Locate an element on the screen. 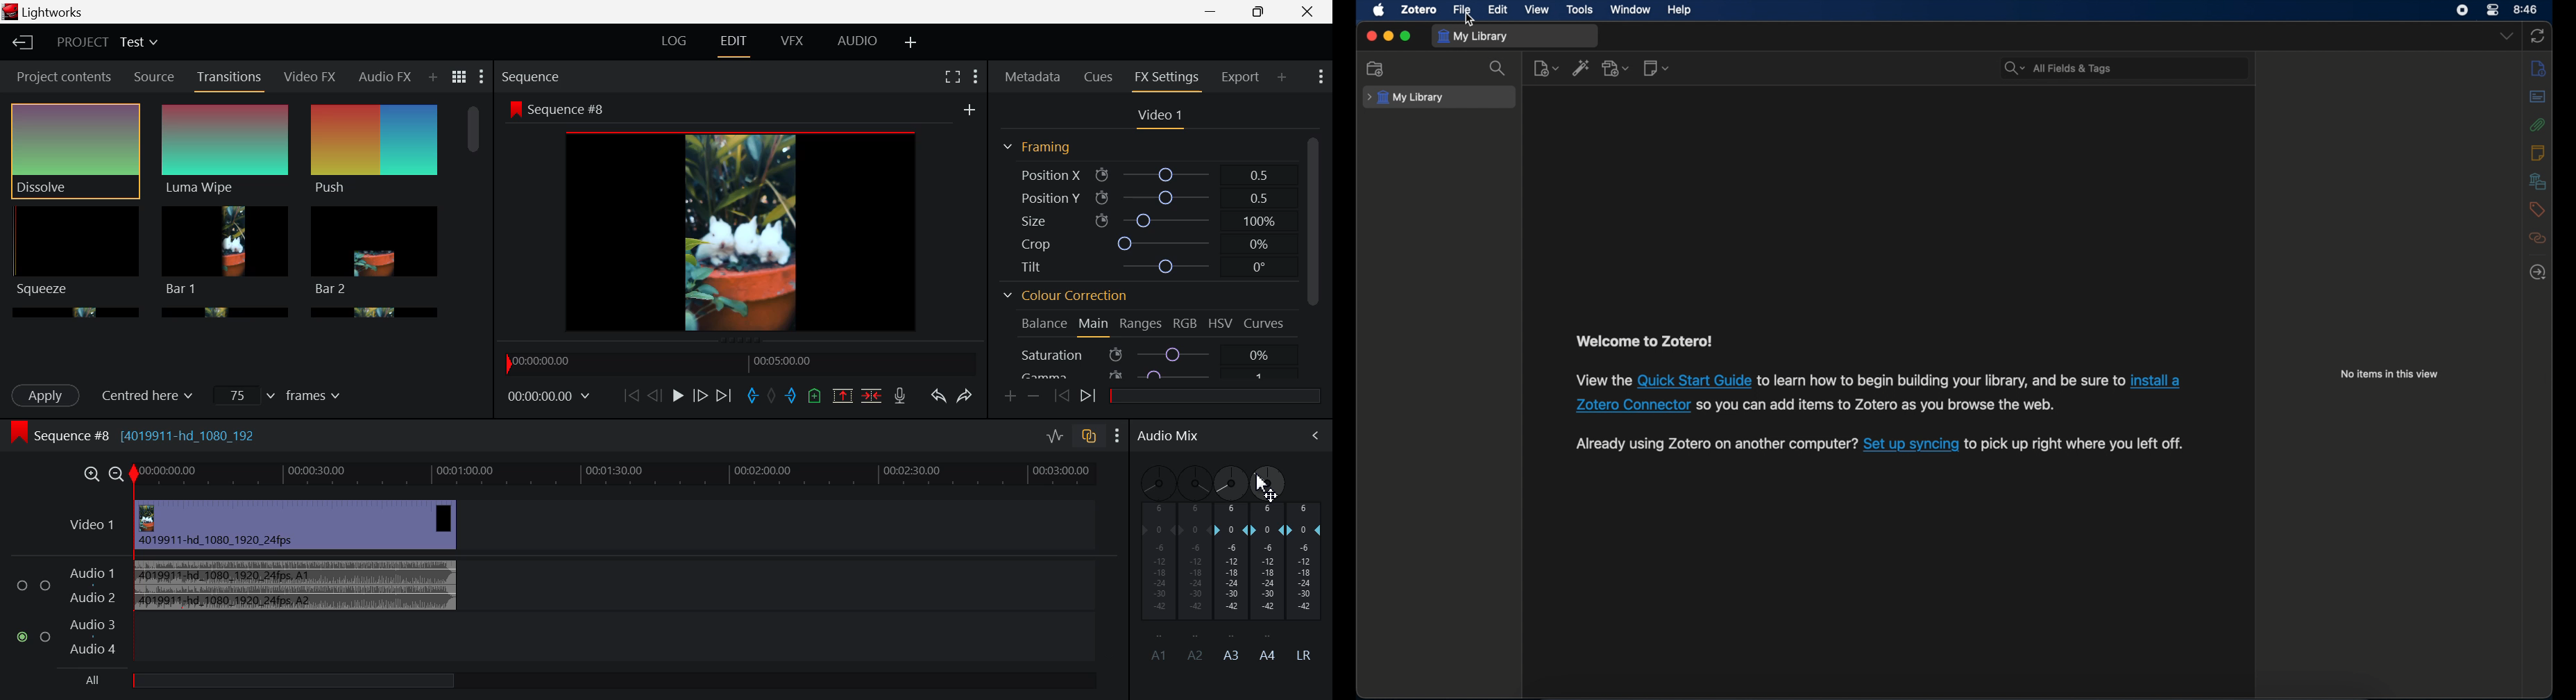 The width and height of the screenshot is (2576, 700). dropdown is located at coordinates (2507, 36).